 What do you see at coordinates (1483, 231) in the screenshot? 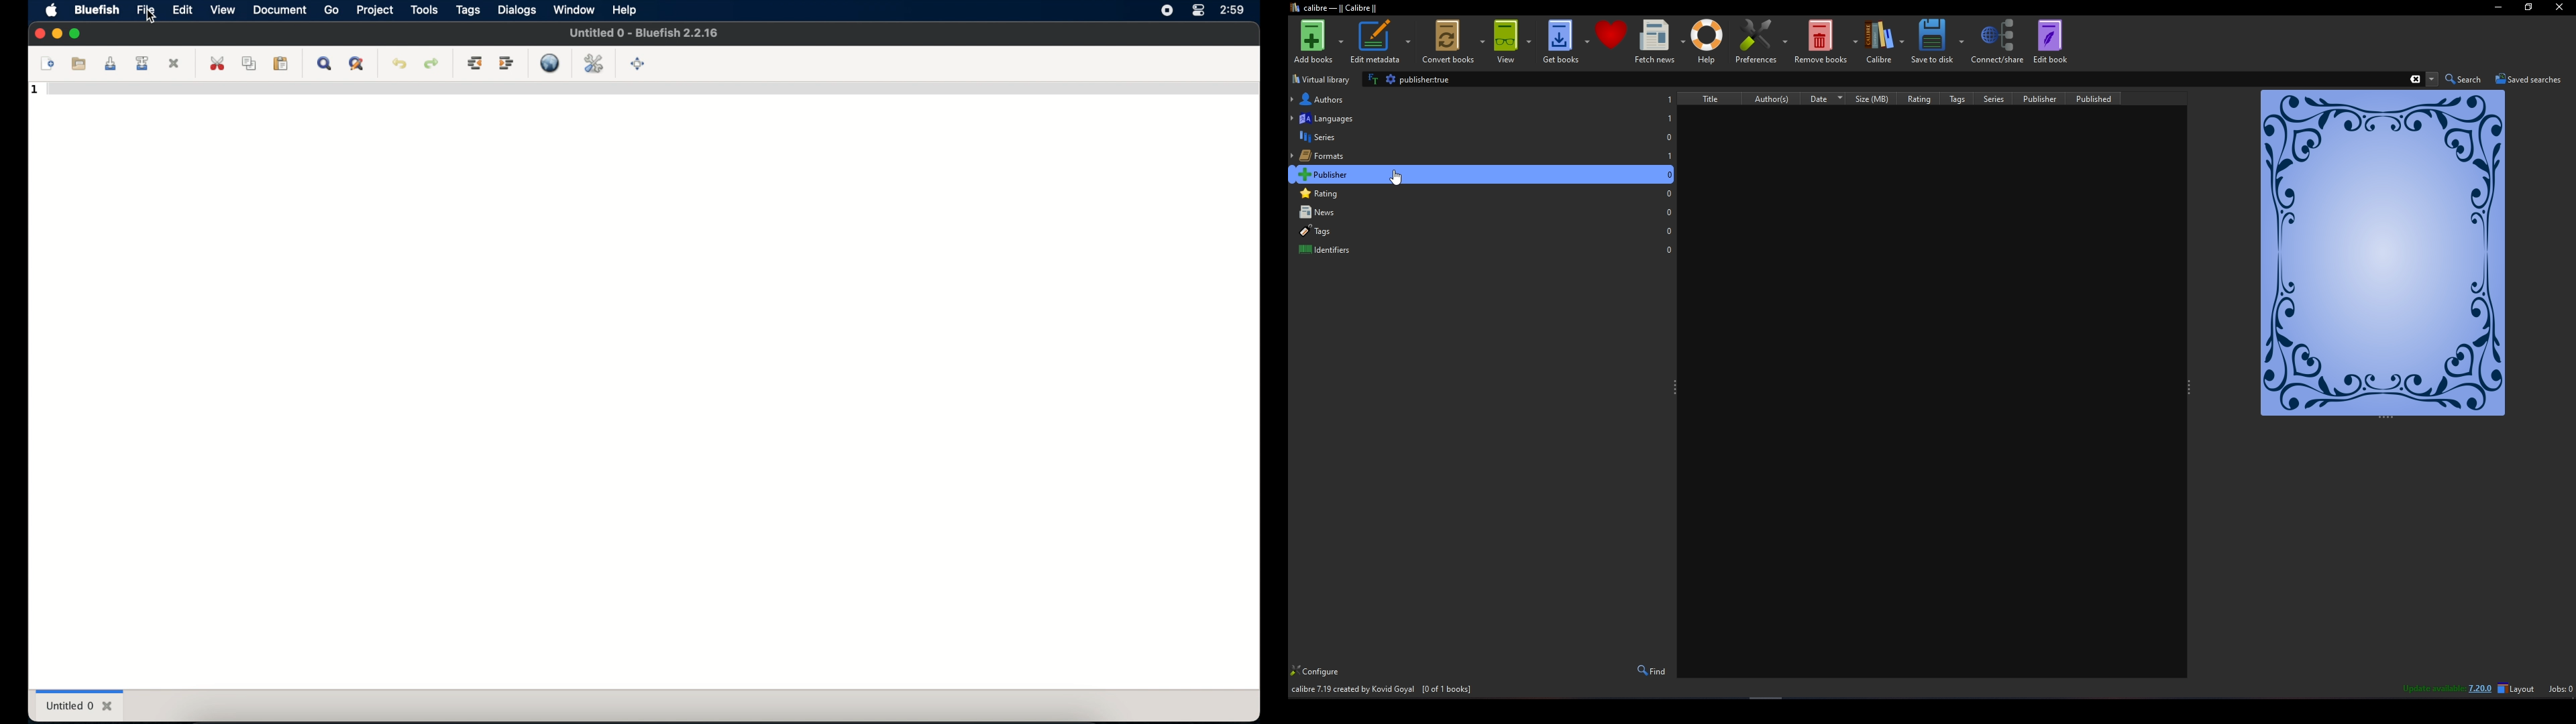
I see `Tags` at bounding box center [1483, 231].